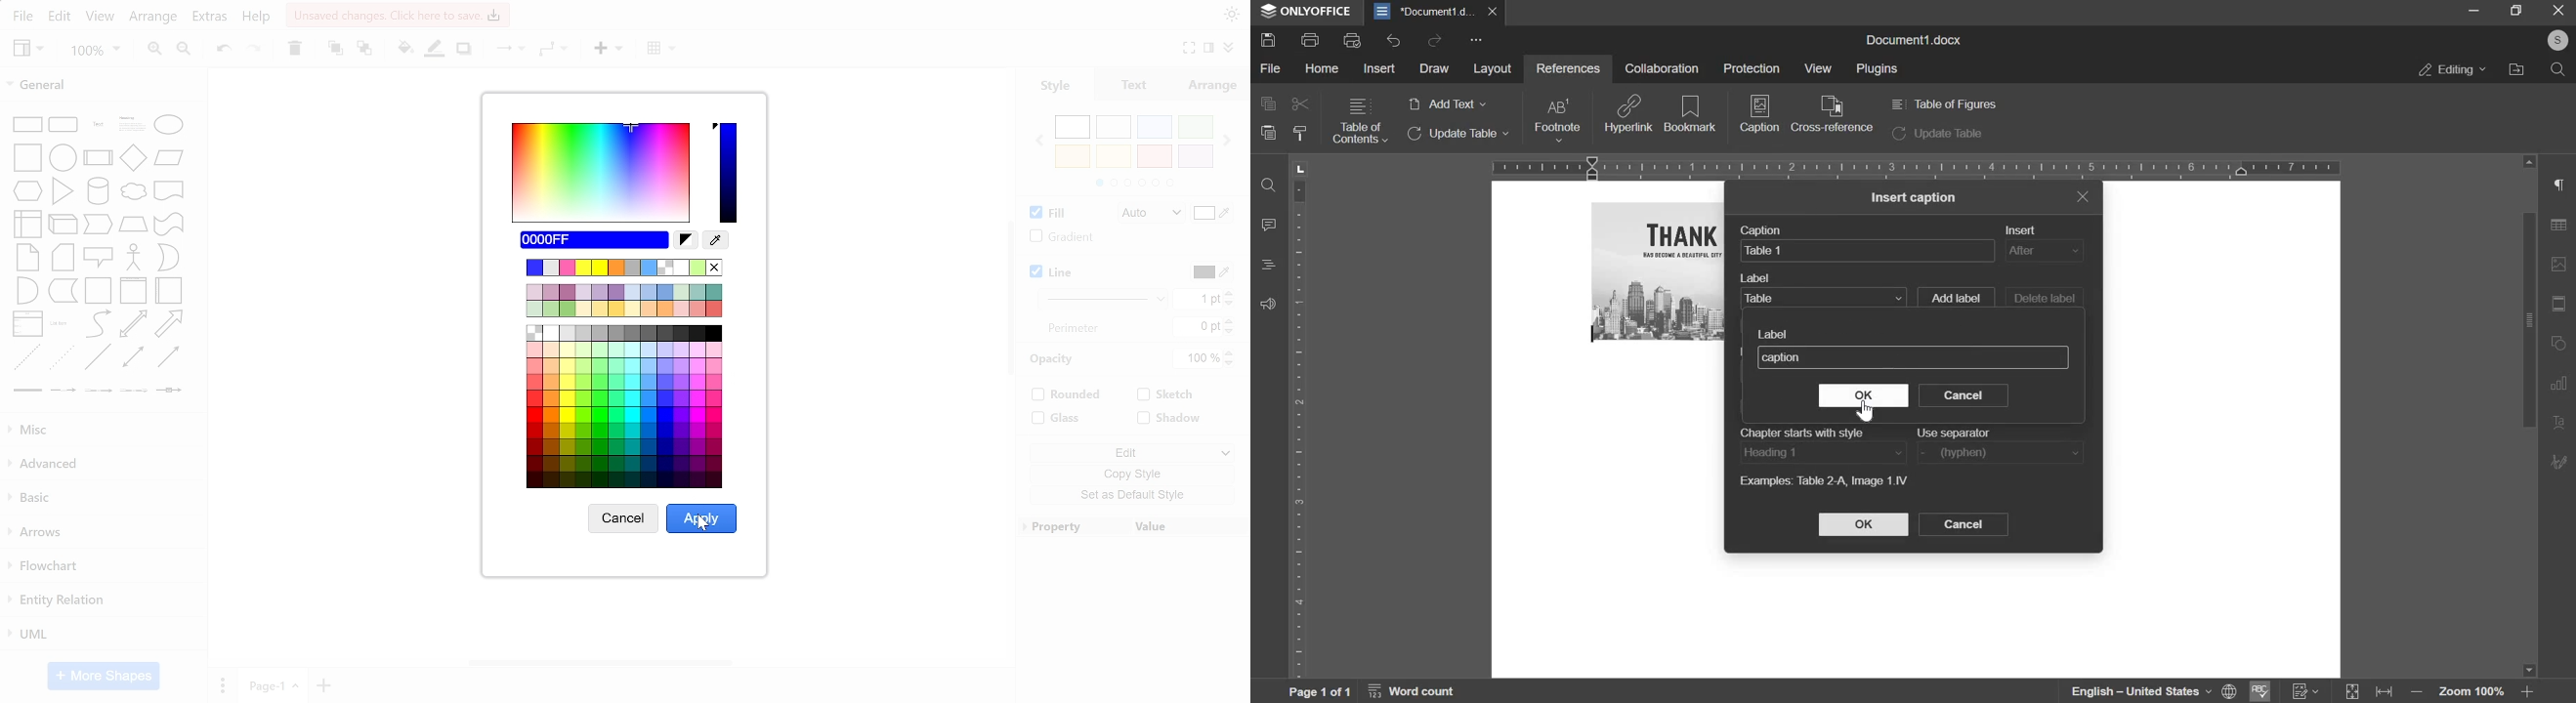 The image size is (2576, 728). I want to click on paste, so click(1267, 132).